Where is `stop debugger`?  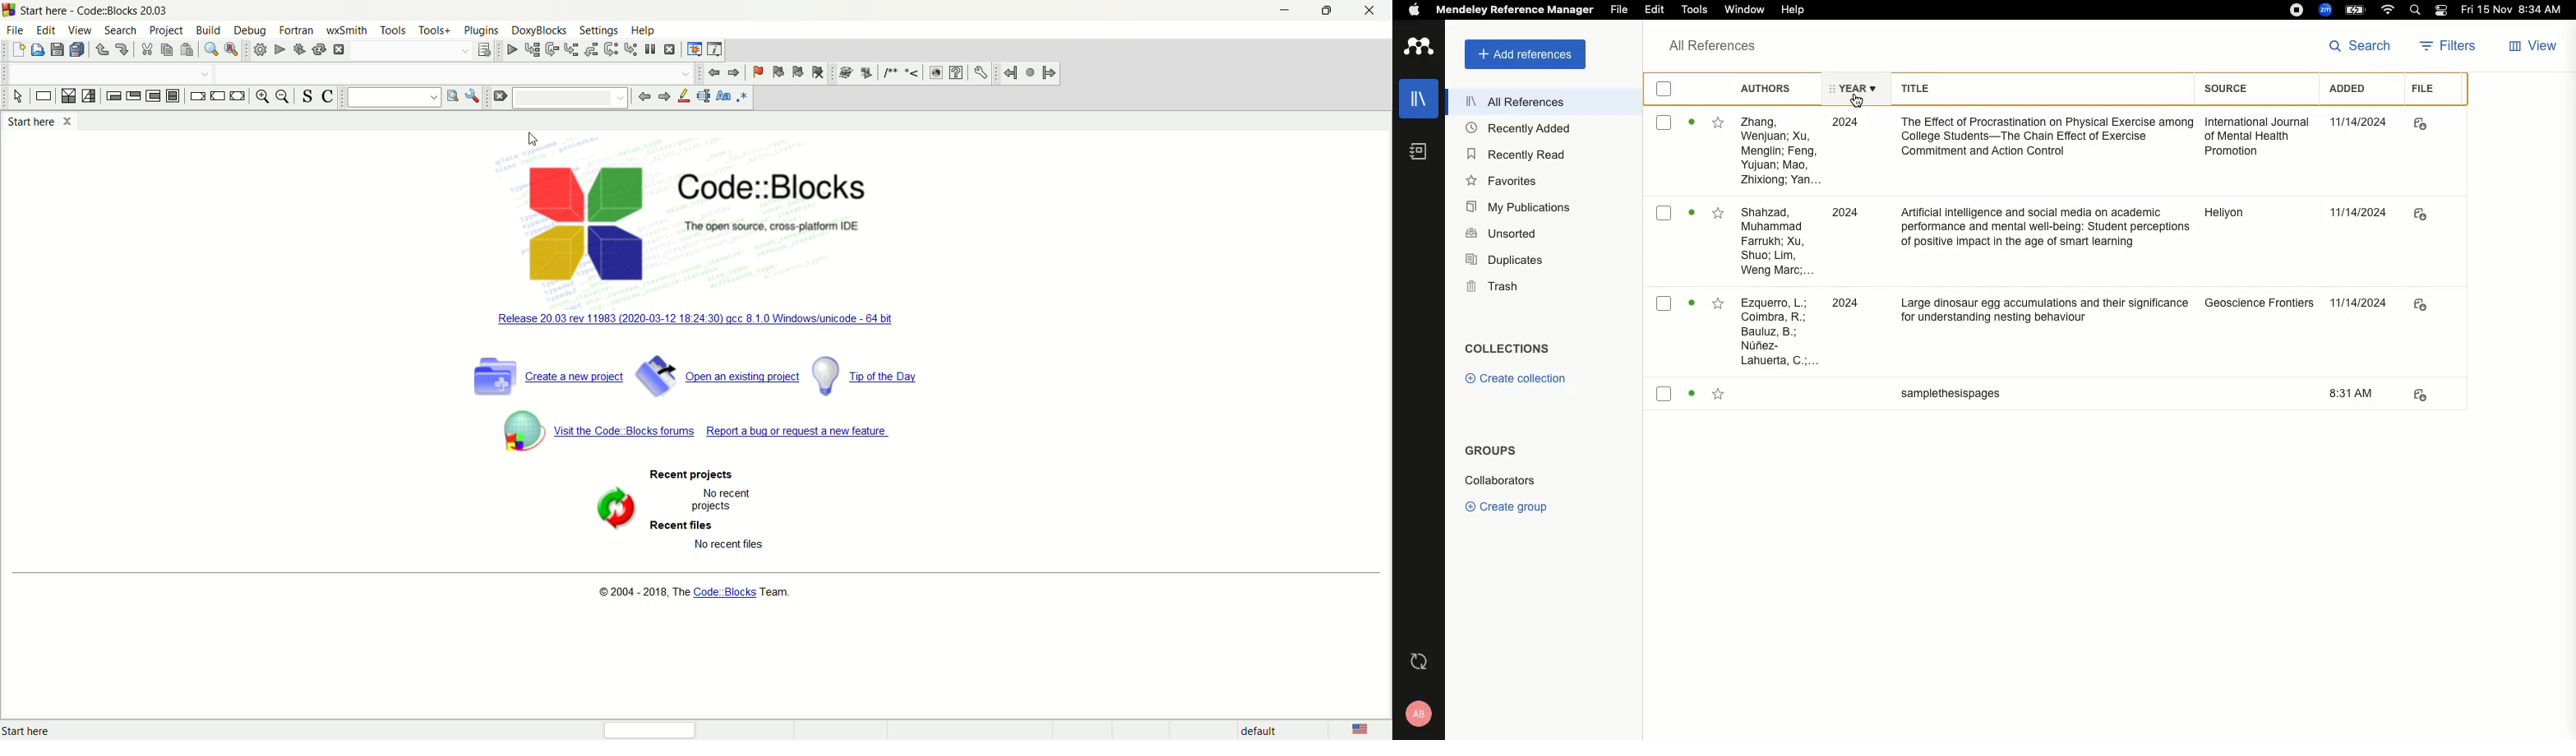 stop debugger is located at coordinates (670, 49).